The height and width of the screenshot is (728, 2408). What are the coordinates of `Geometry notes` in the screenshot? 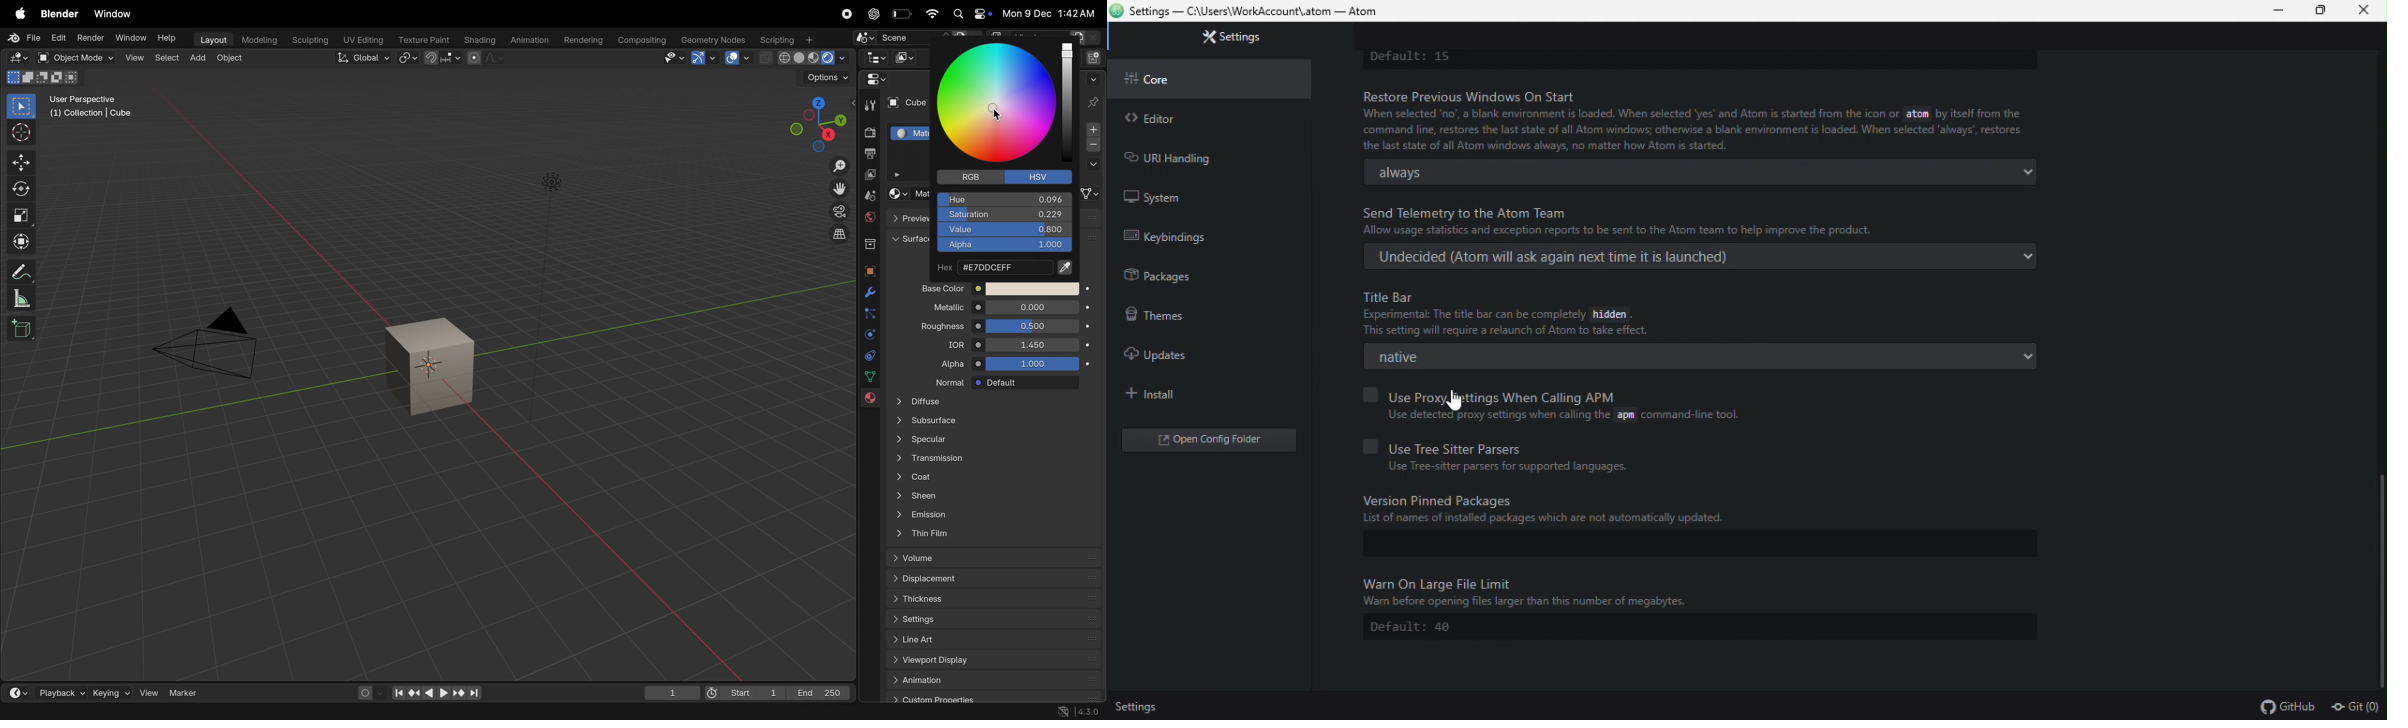 It's located at (714, 39).